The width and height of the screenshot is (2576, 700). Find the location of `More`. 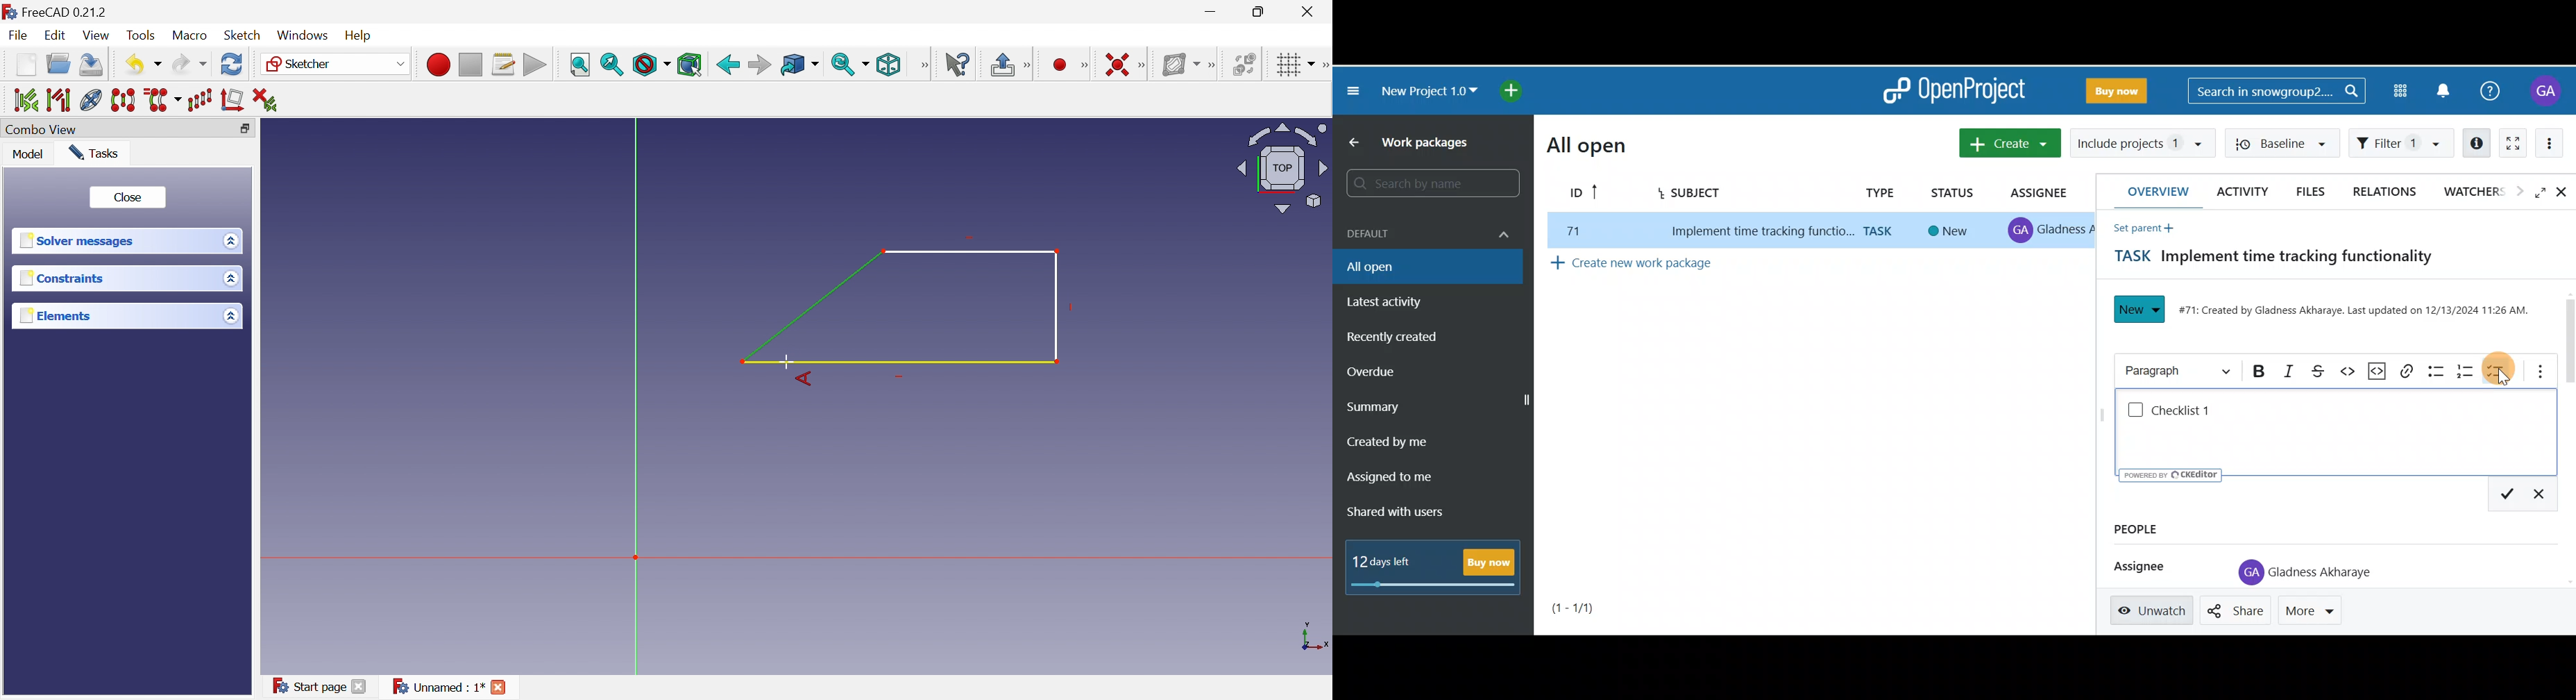

More is located at coordinates (1324, 63).